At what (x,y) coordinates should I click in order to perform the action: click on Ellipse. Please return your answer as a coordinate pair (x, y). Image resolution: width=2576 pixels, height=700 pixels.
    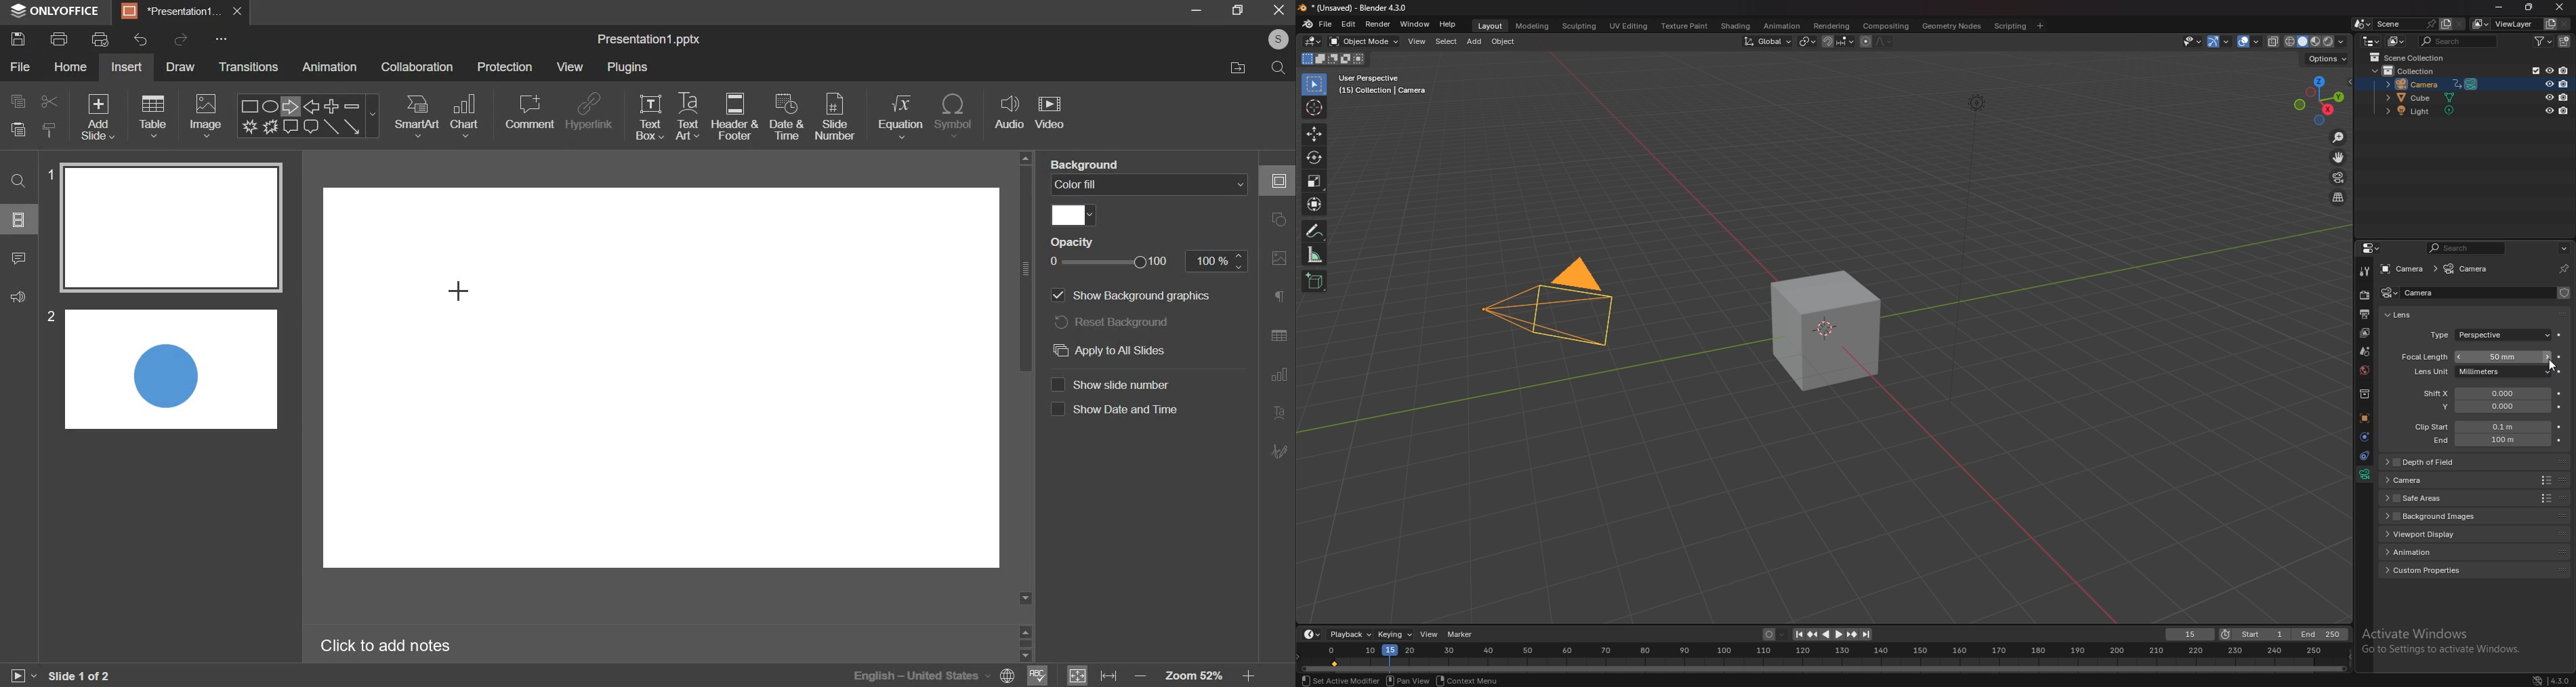
    Looking at the image, I should click on (270, 106).